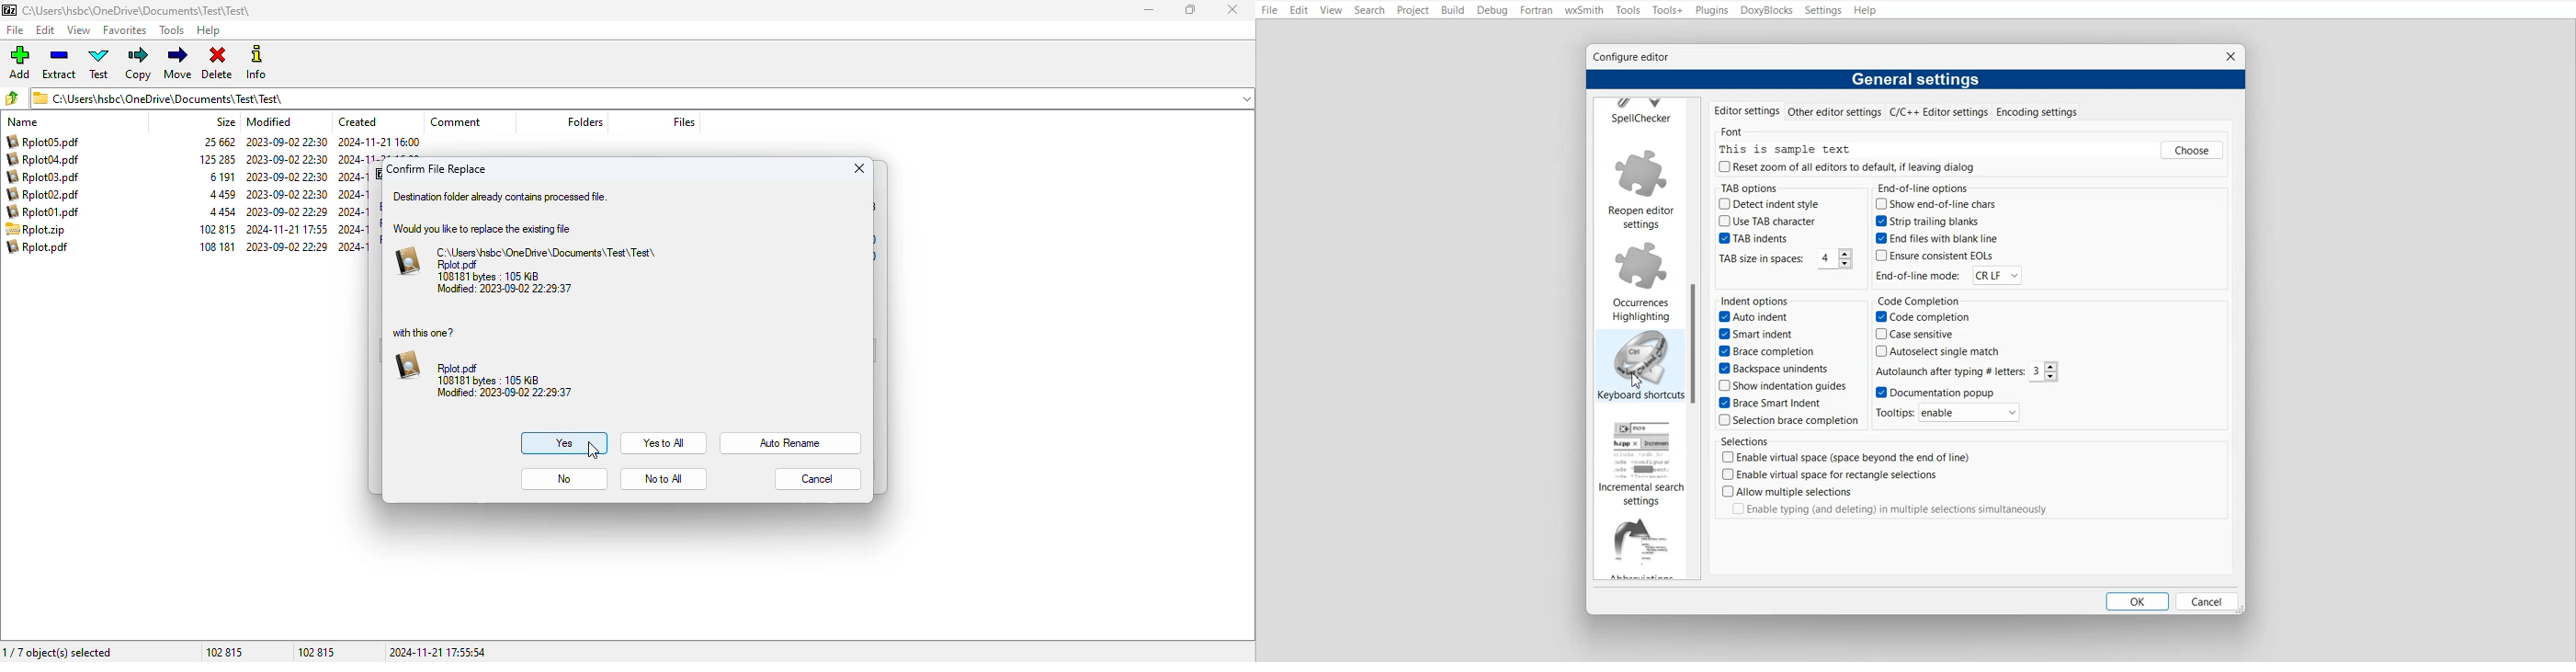  Describe the element at coordinates (1789, 149) in the screenshot. I see `This is sample text` at that location.